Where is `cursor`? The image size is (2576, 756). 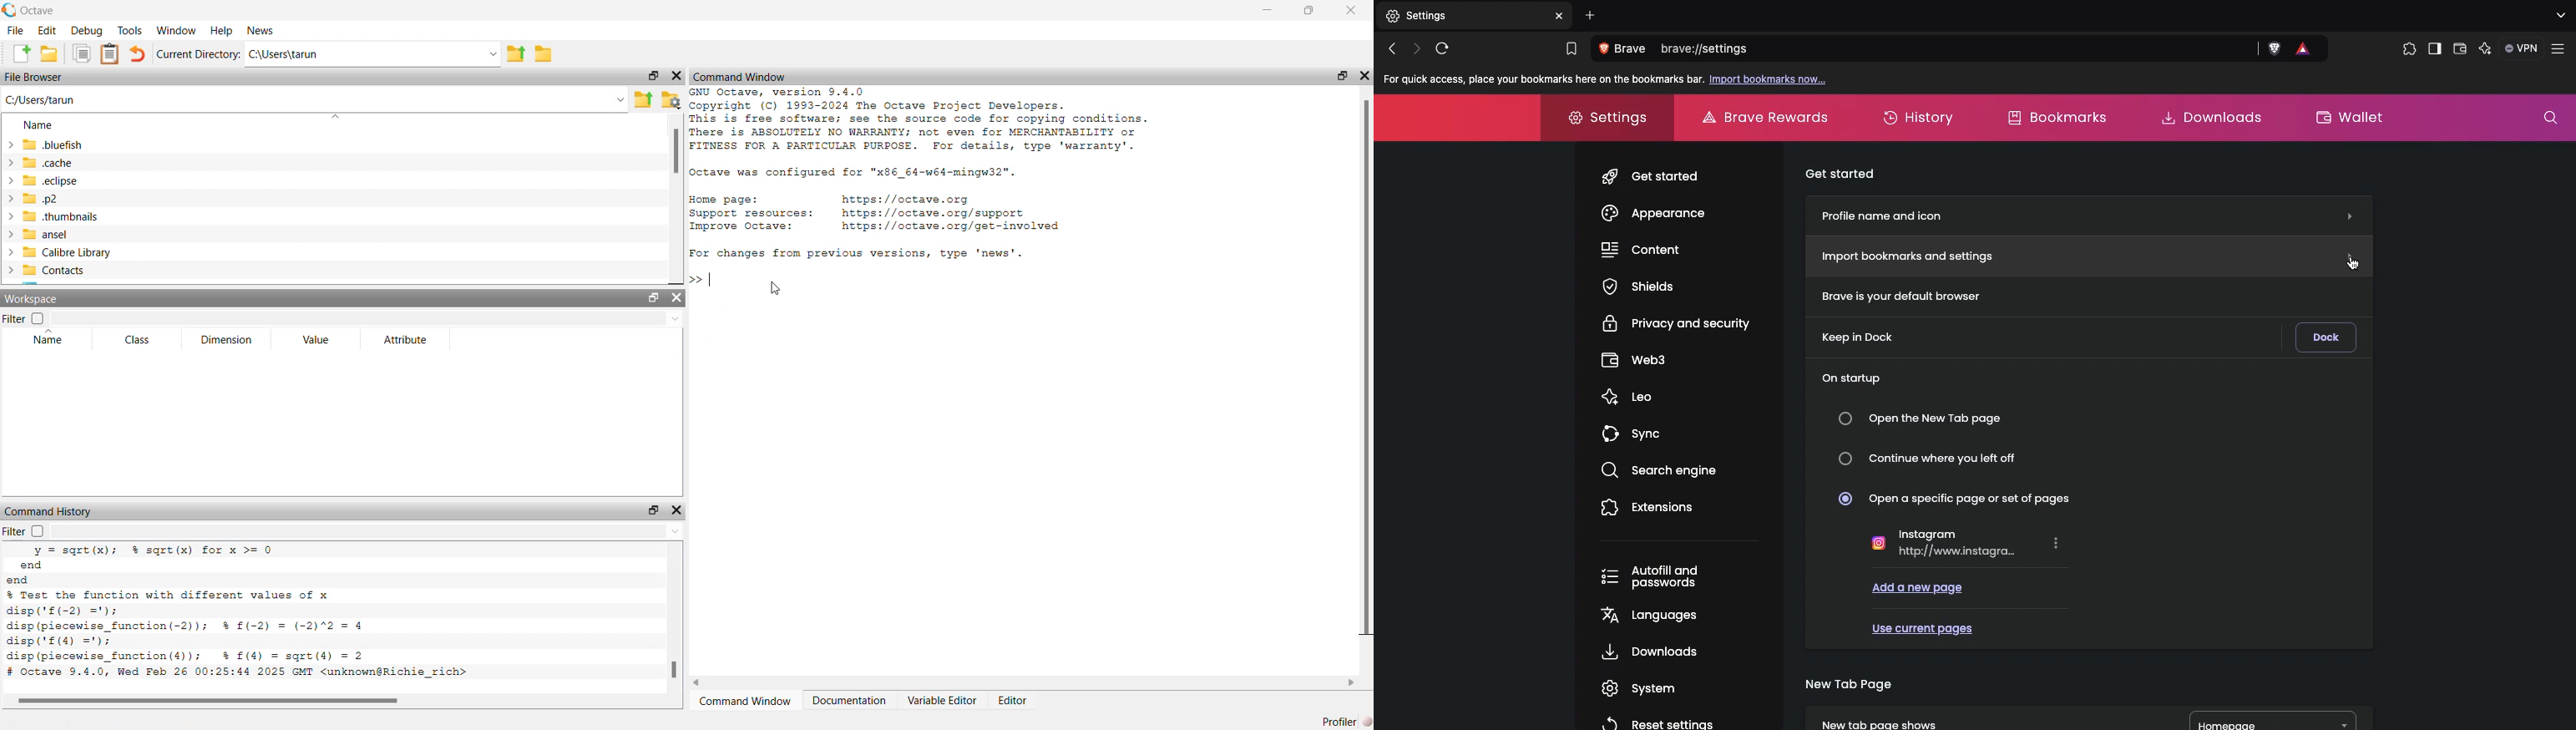 cursor is located at coordinates (2353, 261).